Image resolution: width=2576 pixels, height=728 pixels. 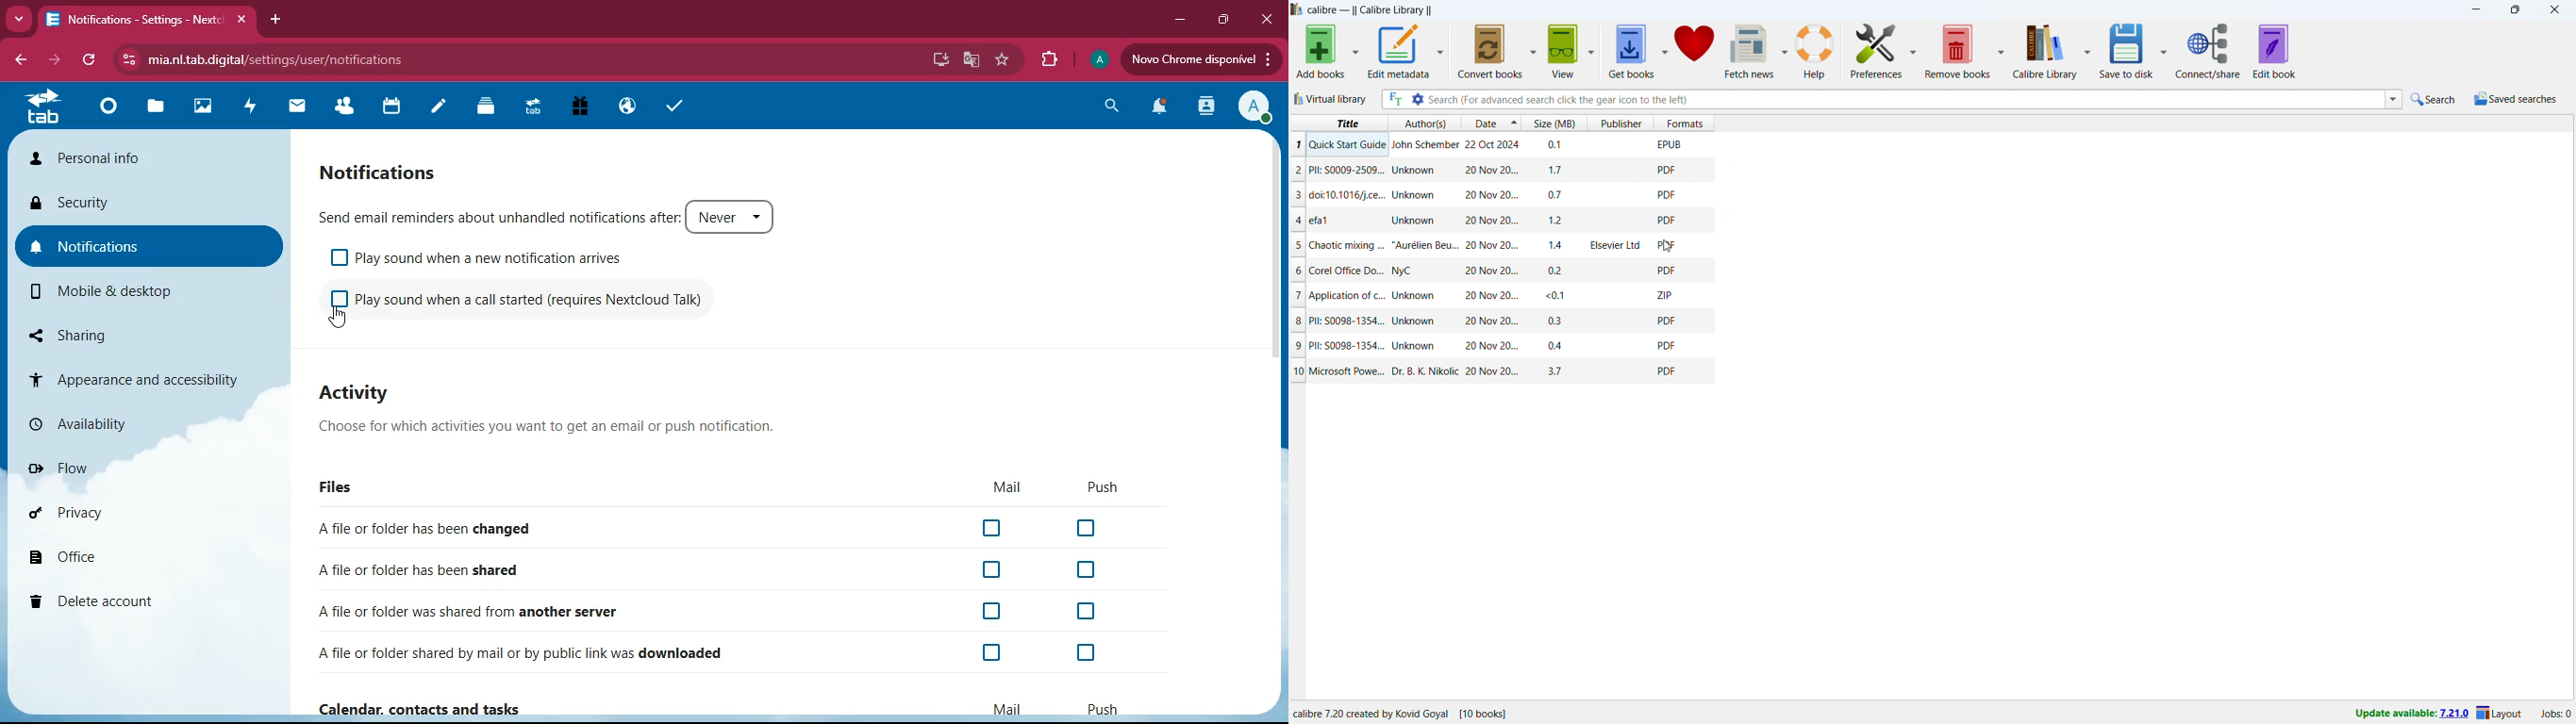 I want to click on gift , so click(x=587, y=107).